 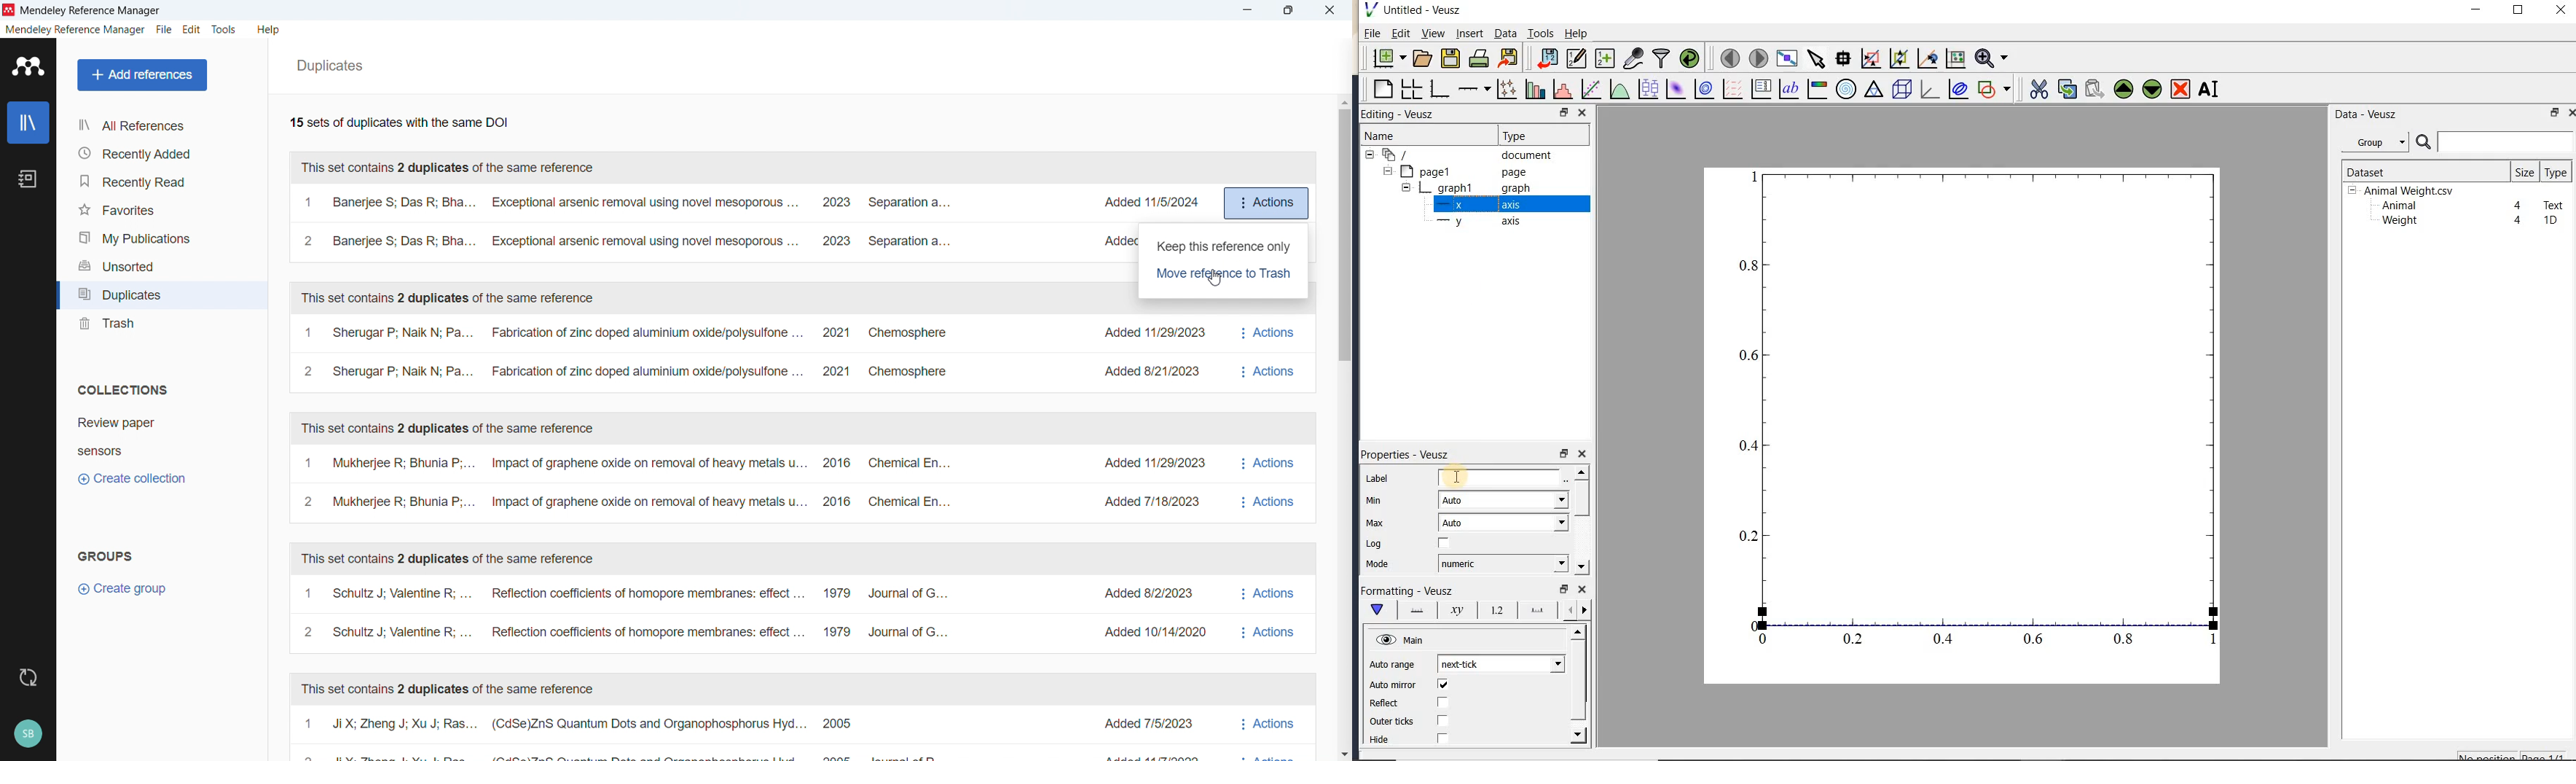 What do you see at coordinates (1391, 686) in the screenshot?
I see `Auto mirror` at bounding box center [1391, 686].